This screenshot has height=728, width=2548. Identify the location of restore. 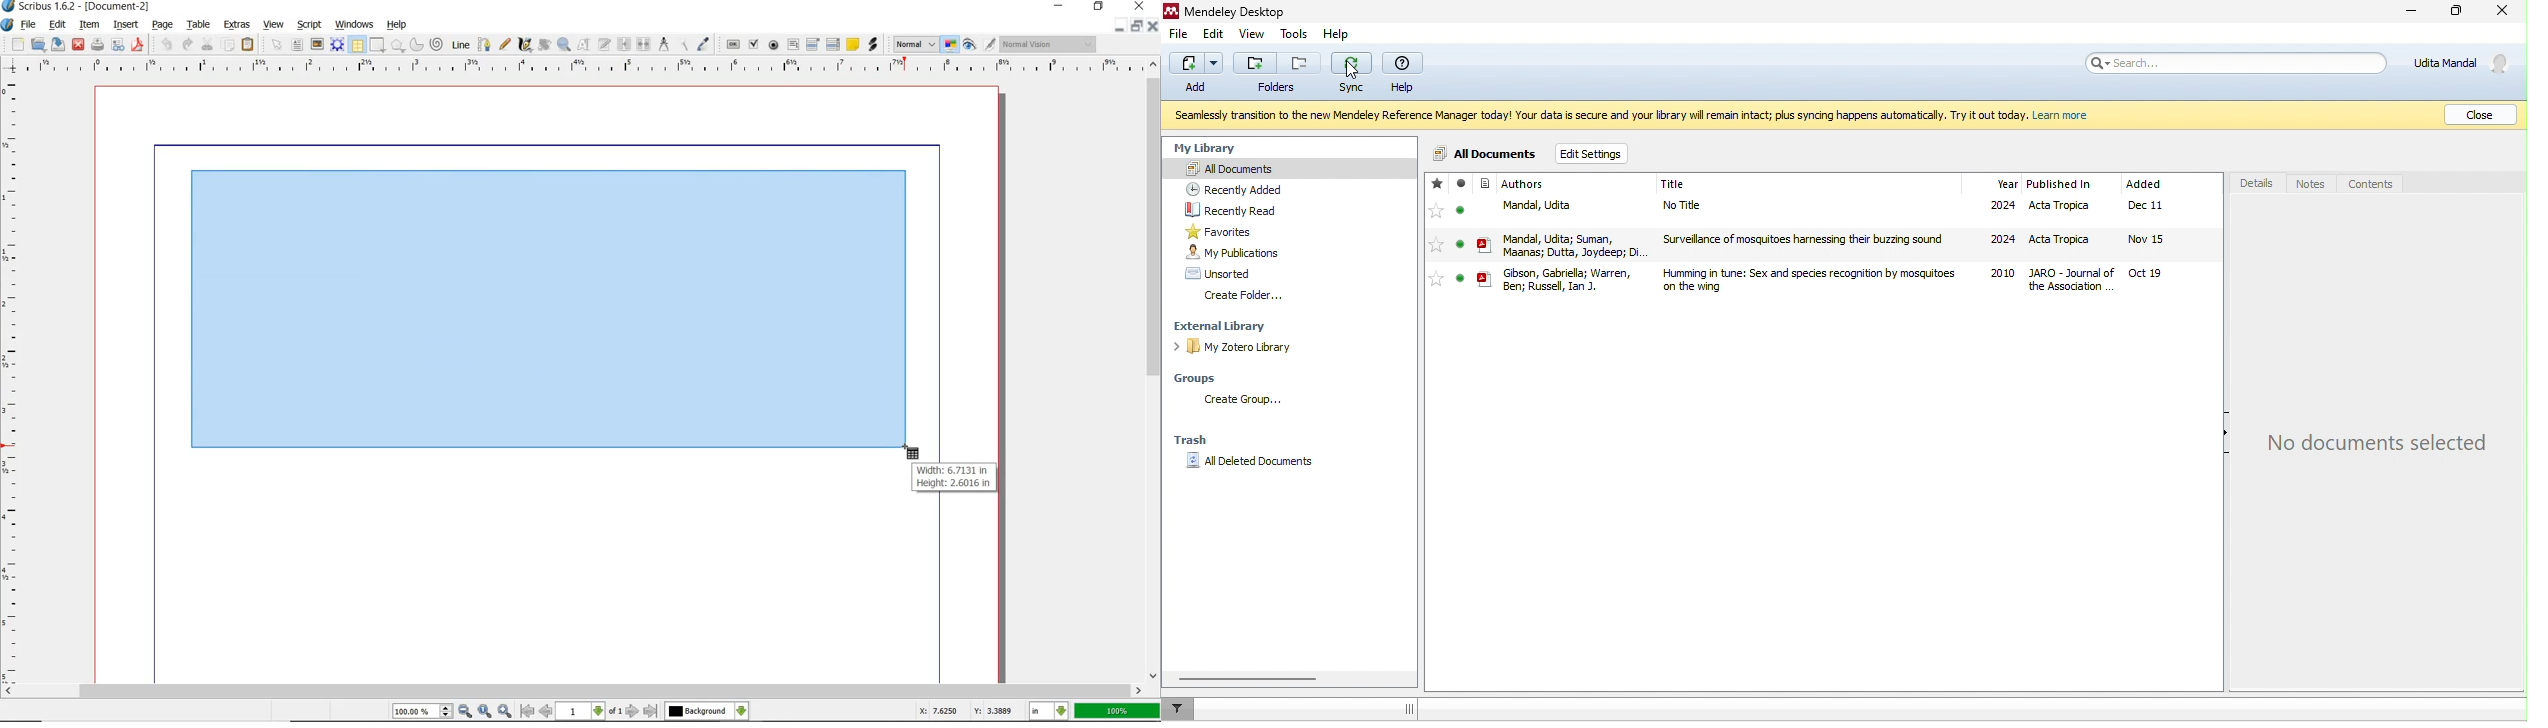
(1137, 26).